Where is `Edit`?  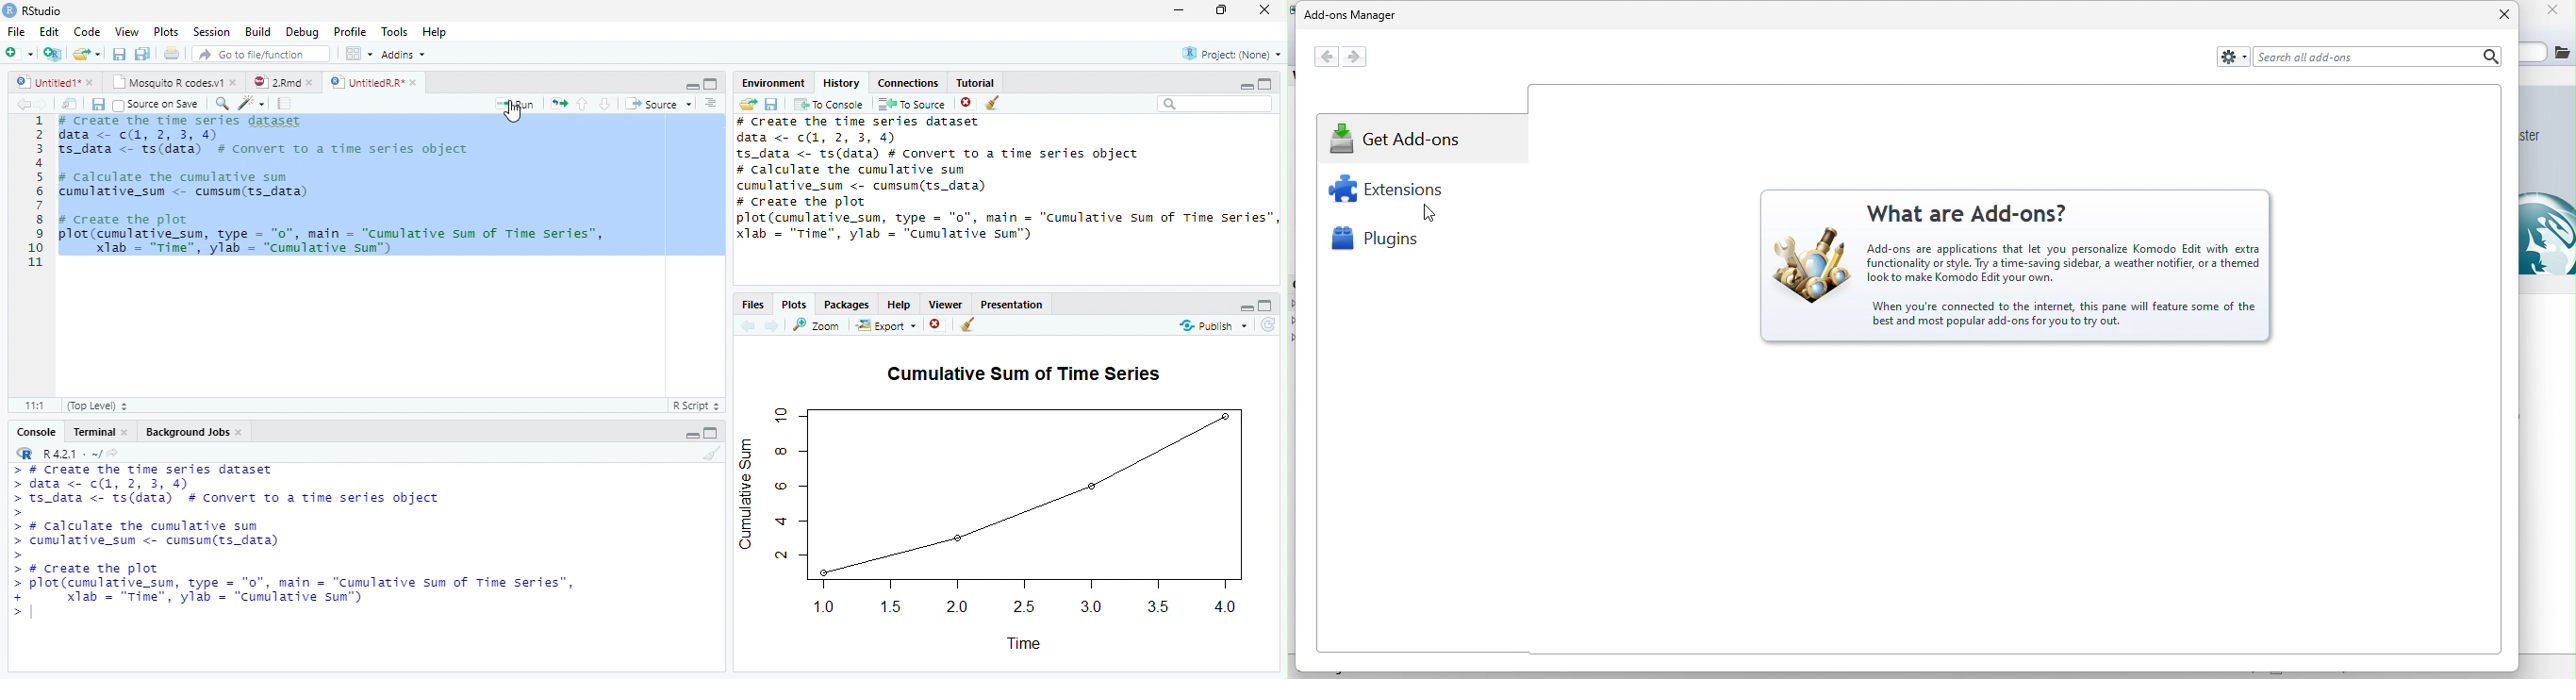
Edit is located at coordinates (52, 34).